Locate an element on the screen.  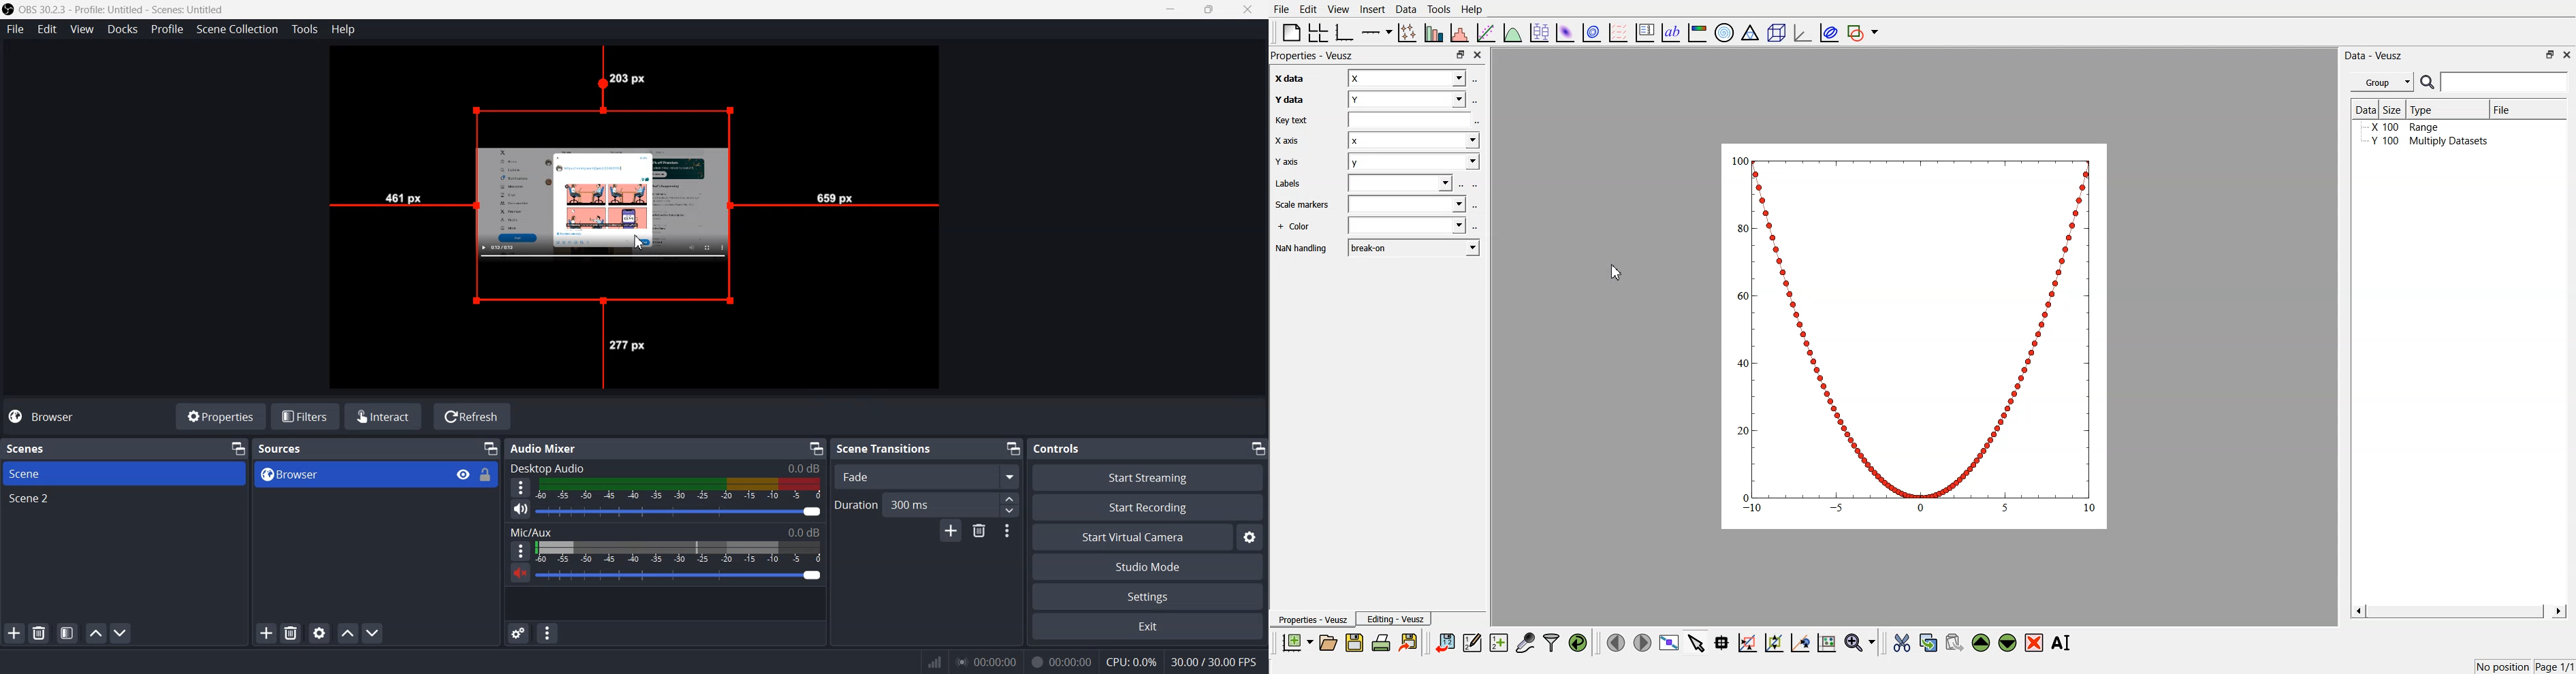
Interact is located at coordinates (384, 416).